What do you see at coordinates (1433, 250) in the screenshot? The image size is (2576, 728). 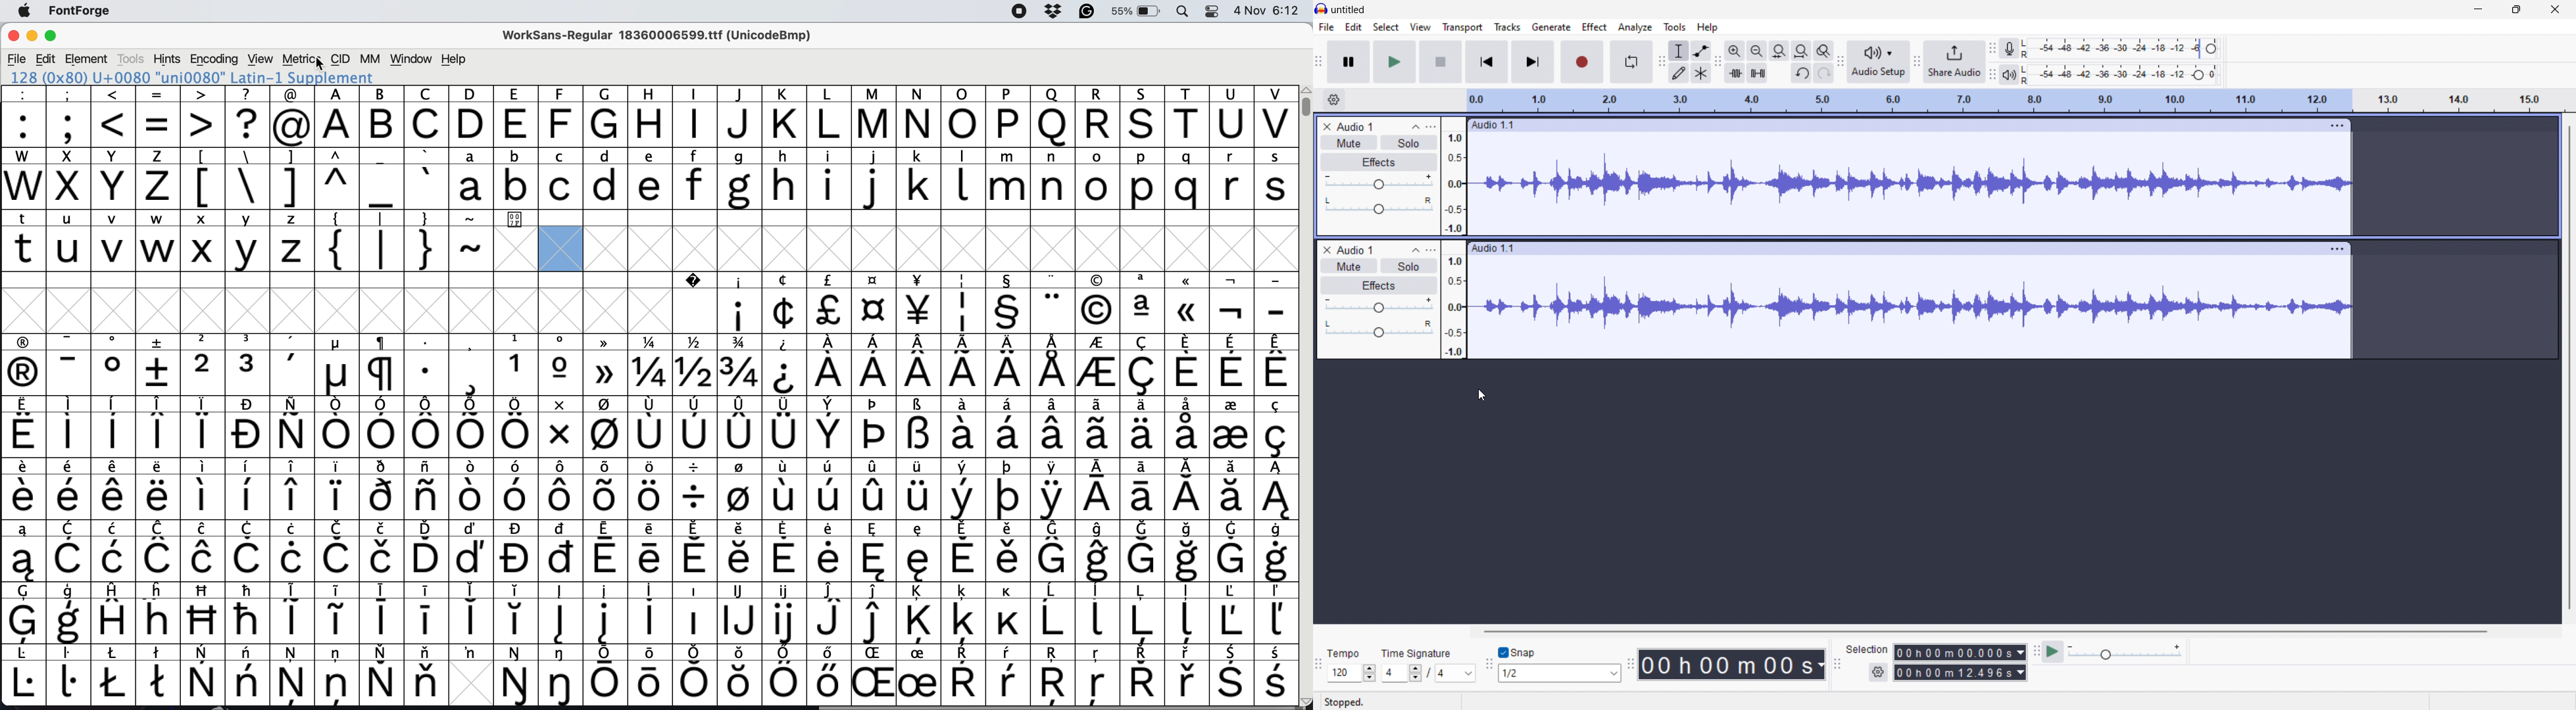 I see `track control panel menu` at bounding box center [1433, 250].